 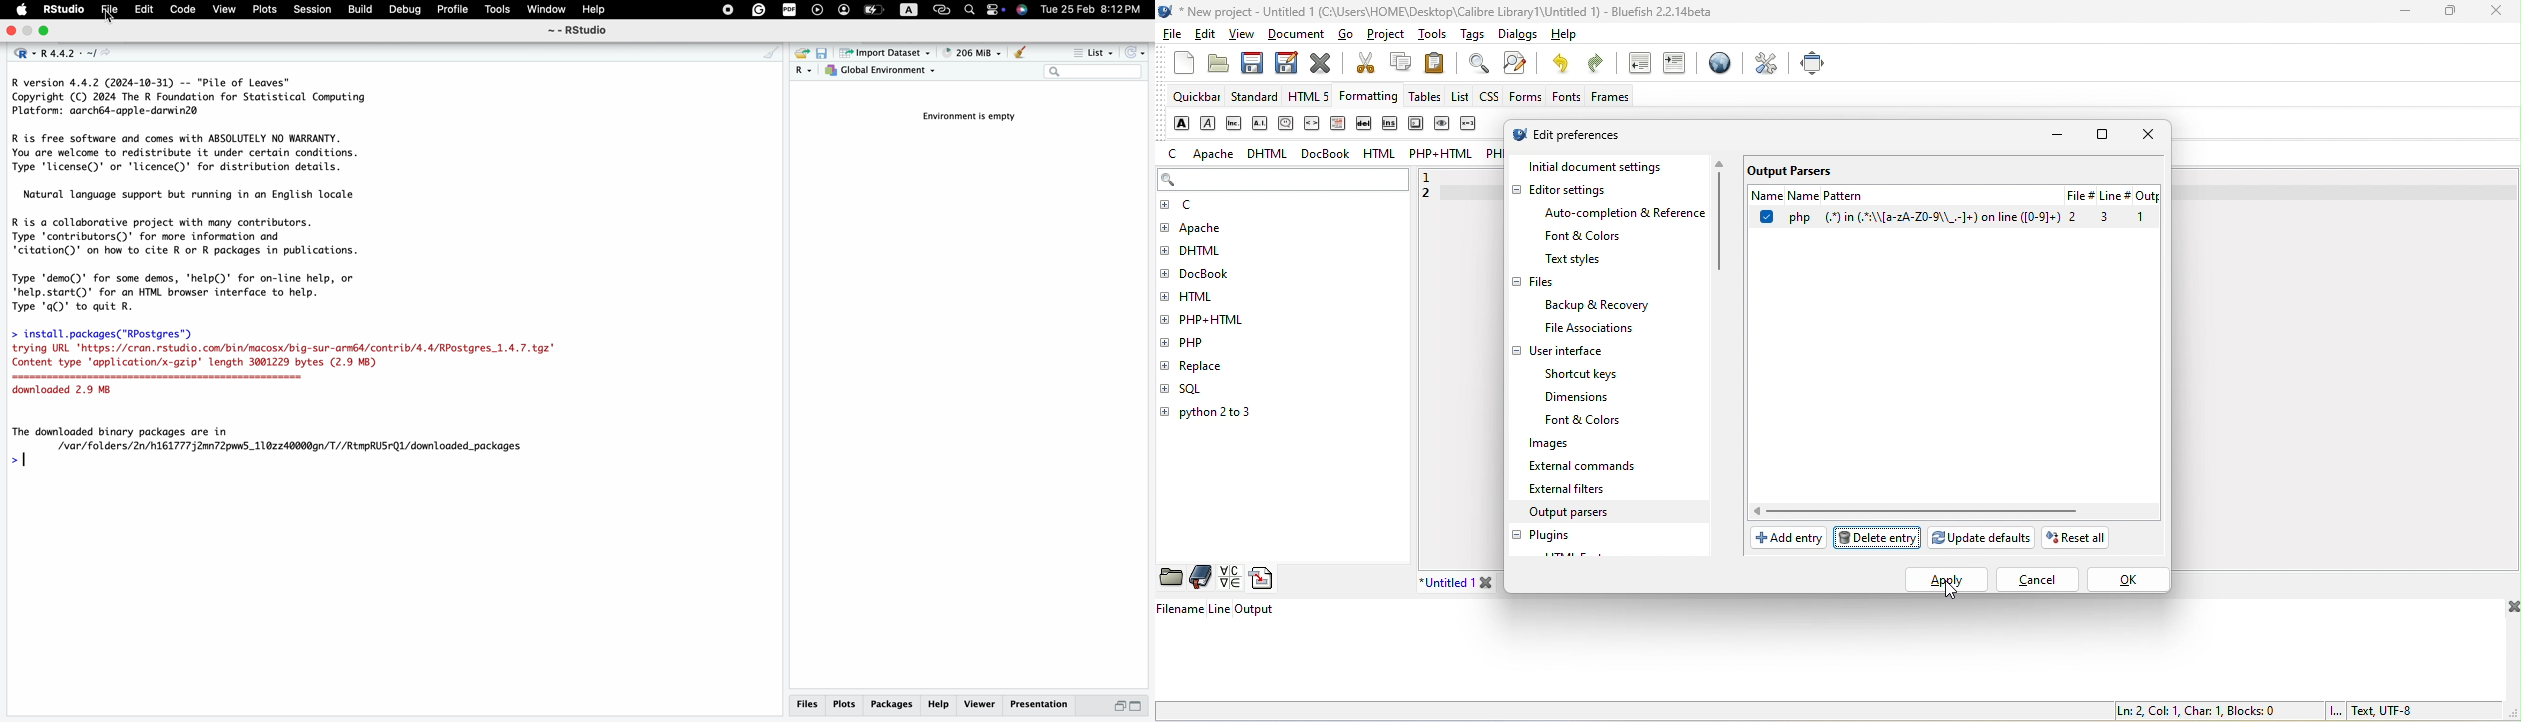 What do you see at coordinates (1097, 10) in the screenshot?
I see `Tue 25 Feb 8:12PM` at bounding box center [1097, 10].